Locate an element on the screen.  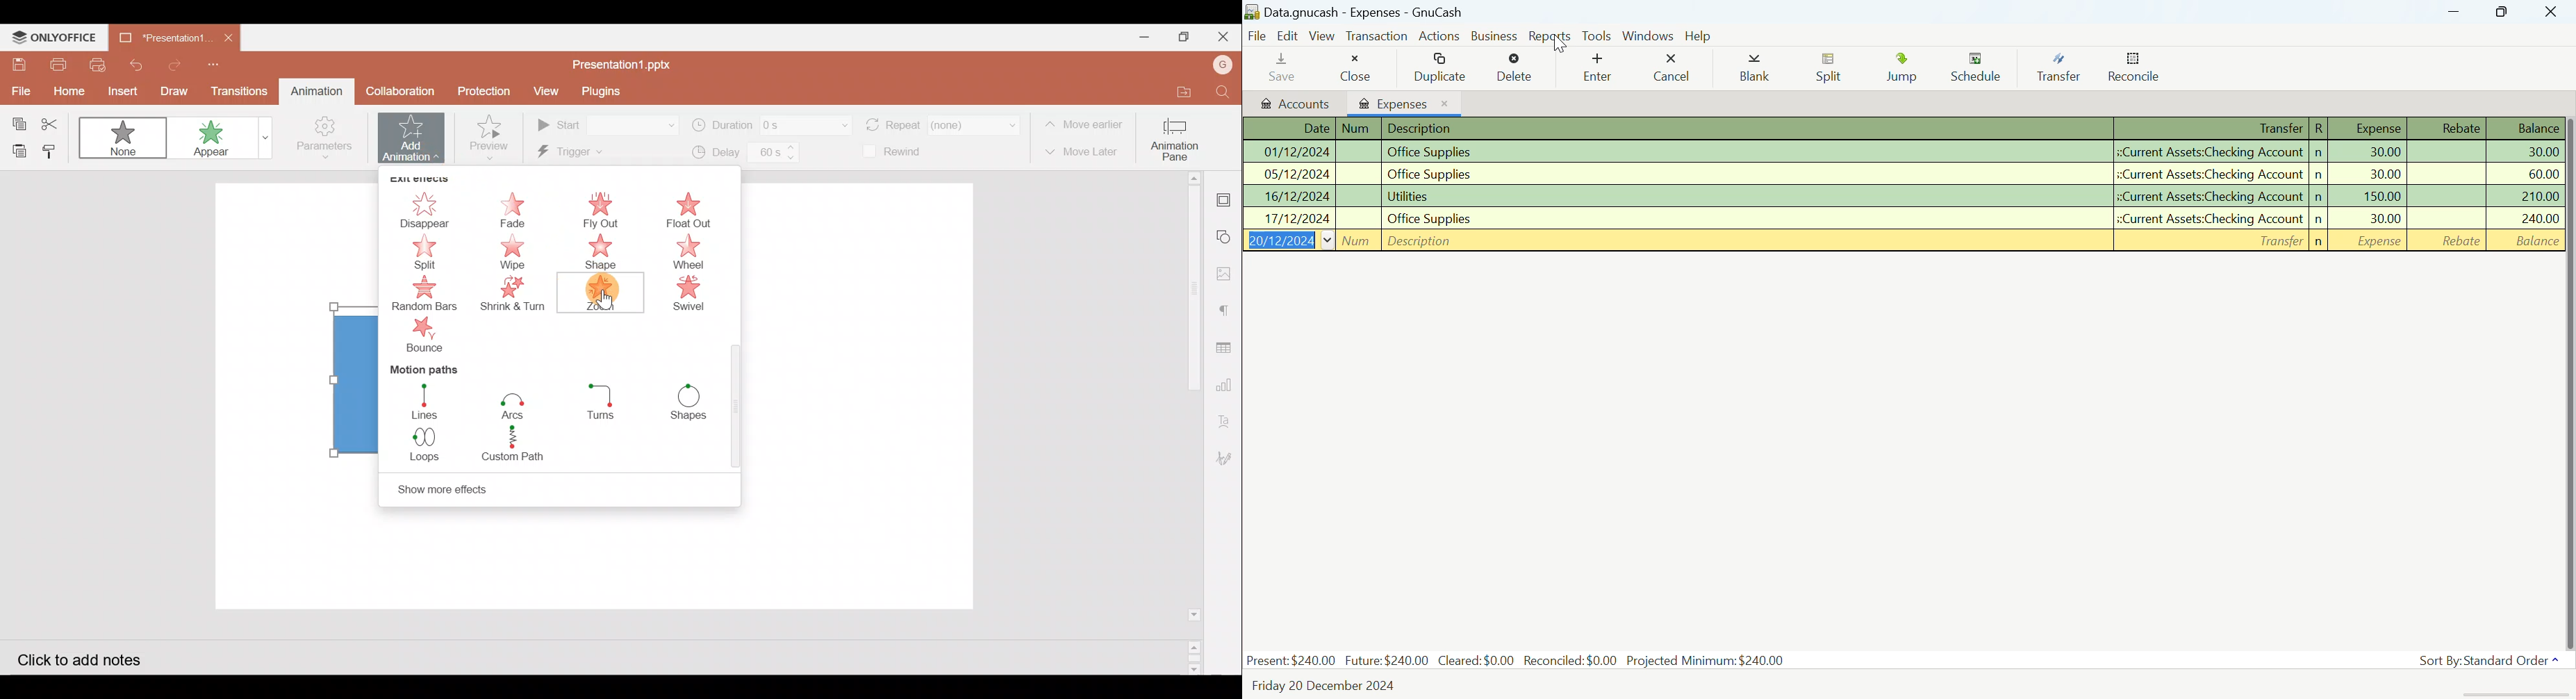
Close document is located at coordinates (229, 36).